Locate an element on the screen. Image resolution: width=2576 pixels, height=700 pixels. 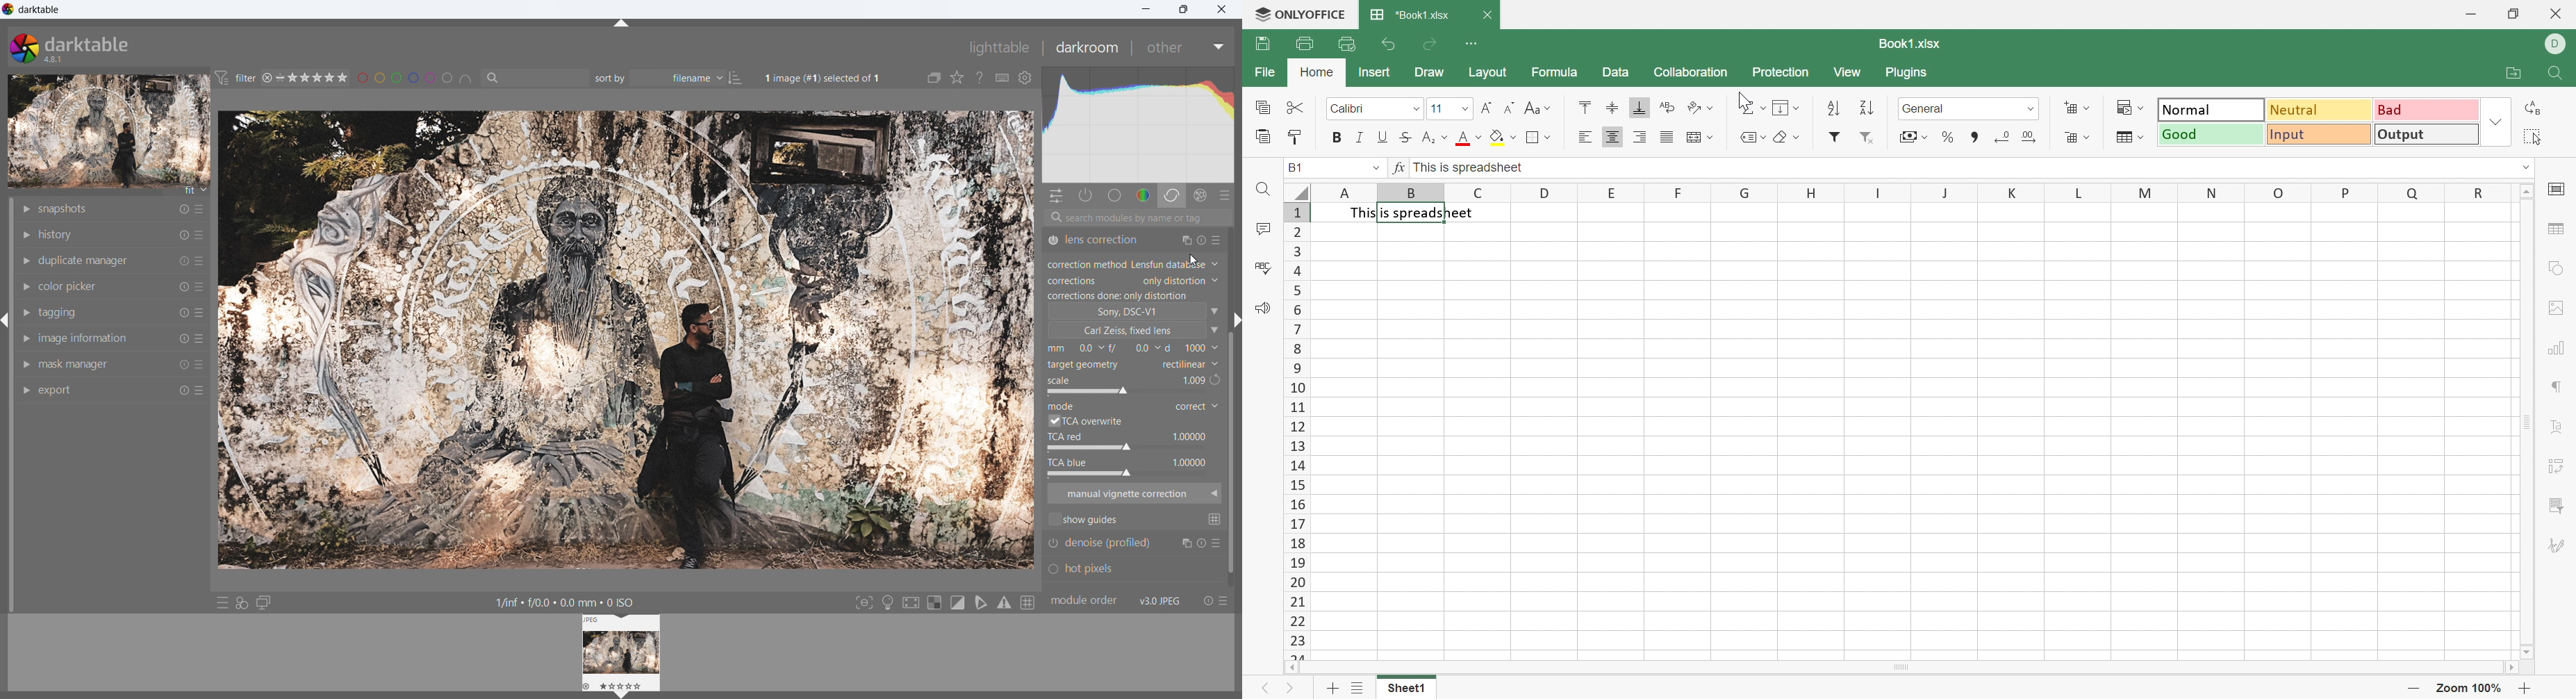
snapshots is located at coordinates (63, 209).